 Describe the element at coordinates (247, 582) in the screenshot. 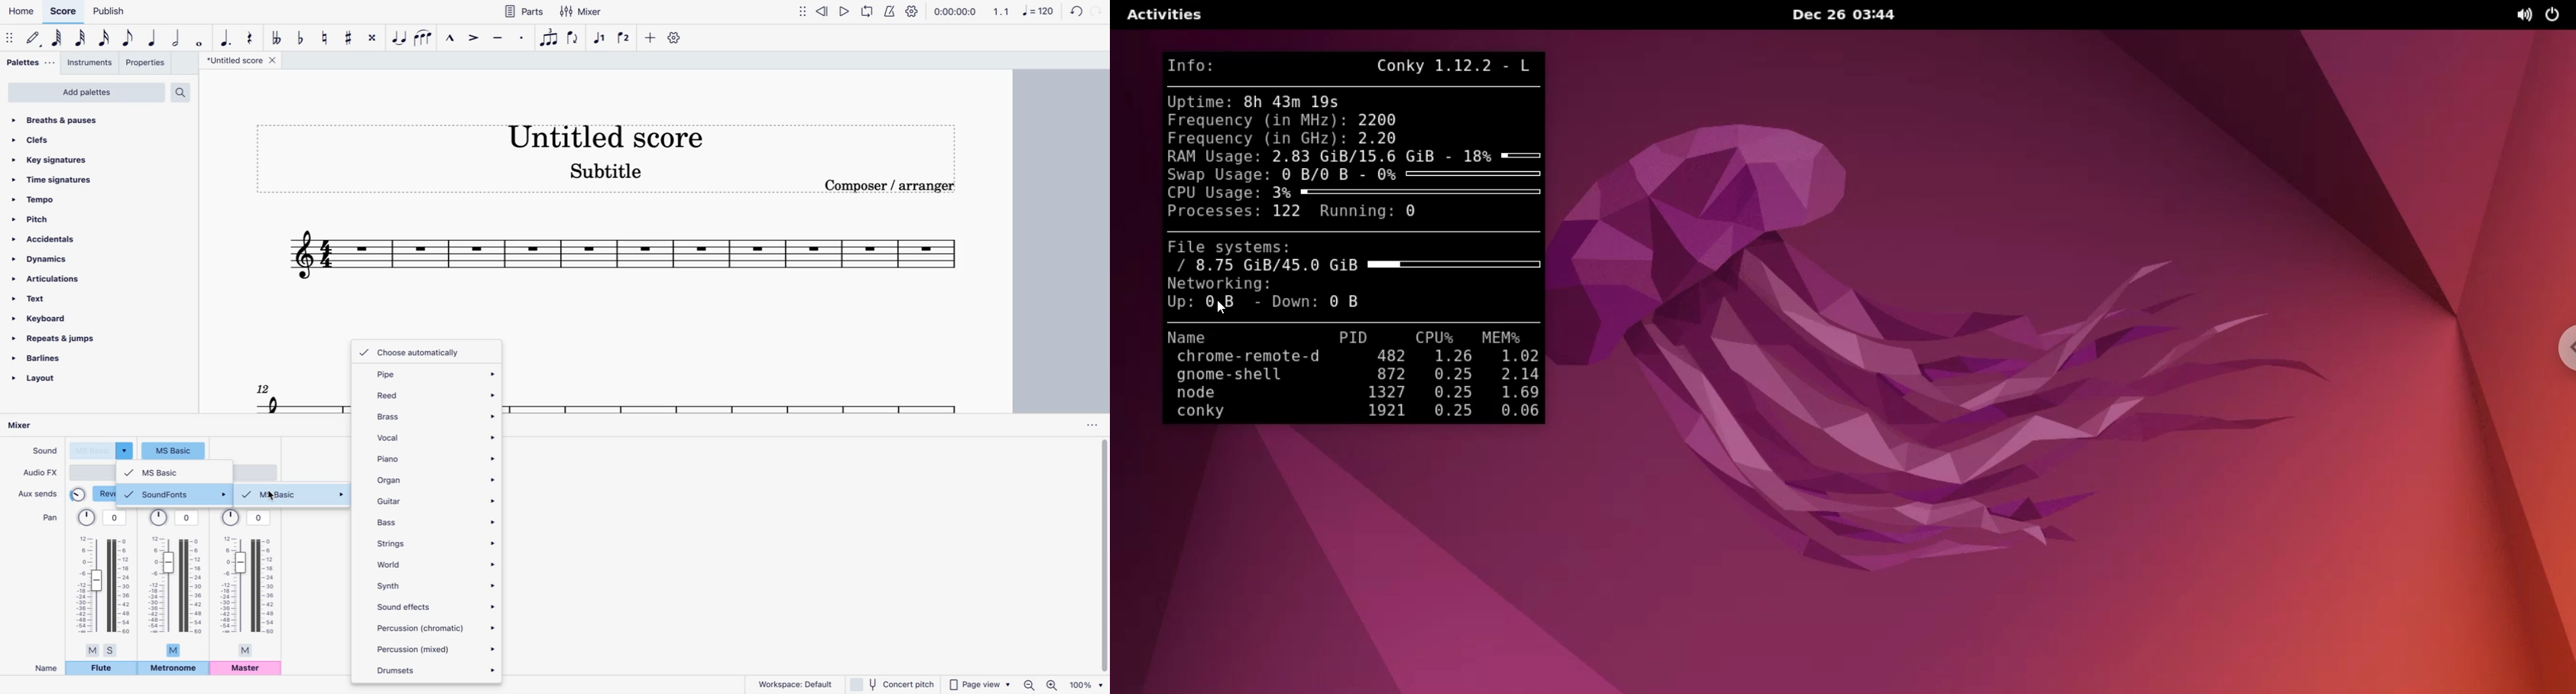

I see `pan` at that location.